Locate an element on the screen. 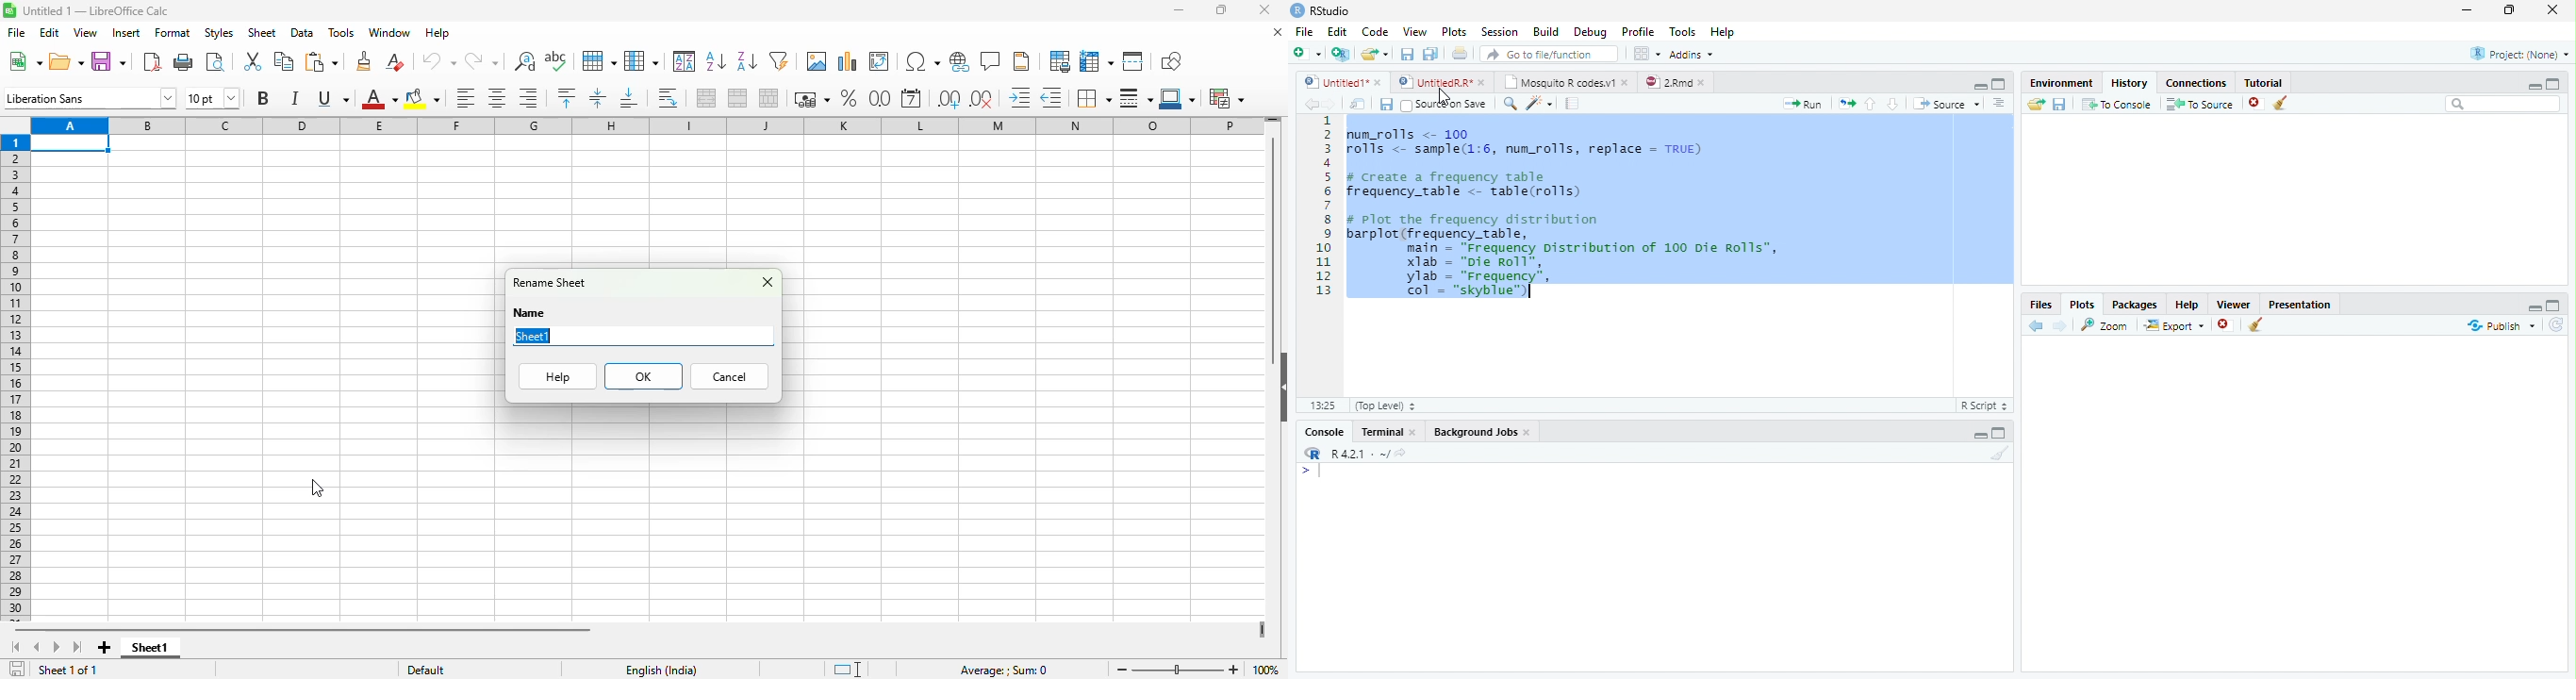  Help is located at coordinates (1725, 31).